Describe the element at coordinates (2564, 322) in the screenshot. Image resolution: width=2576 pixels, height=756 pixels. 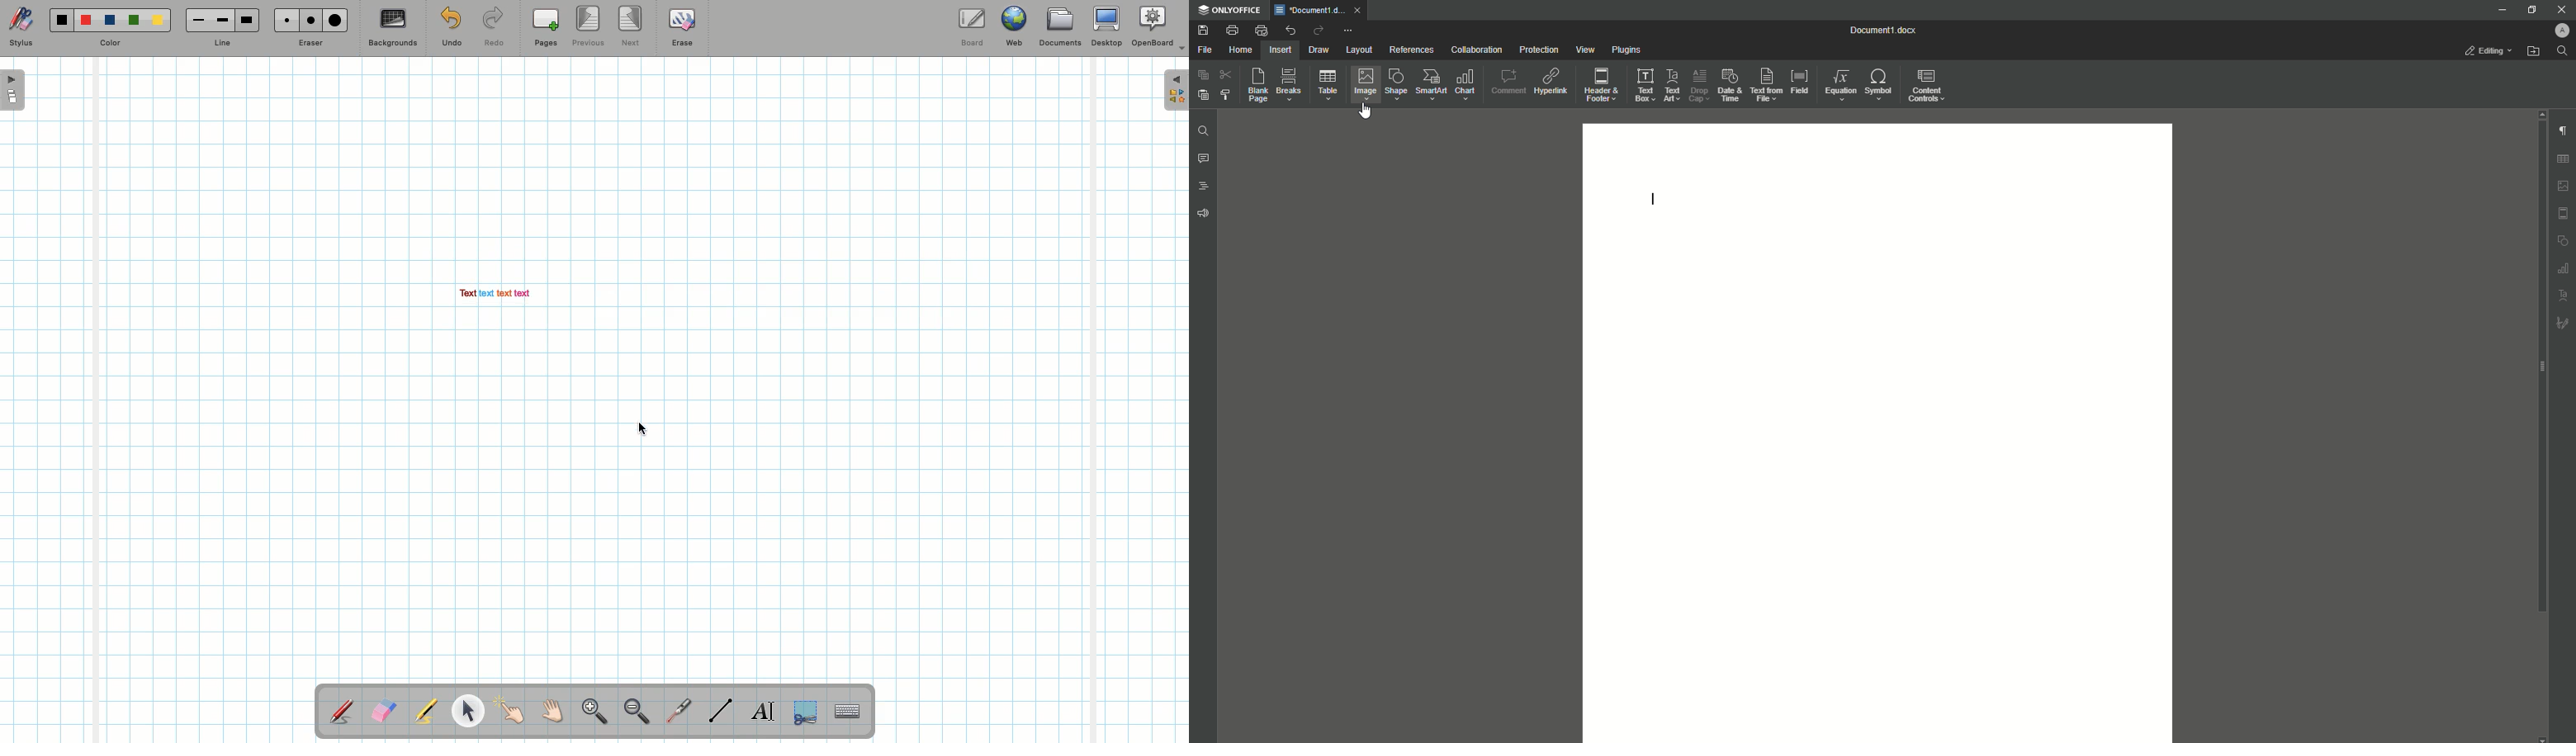
I see `Signature Settings` at that location.